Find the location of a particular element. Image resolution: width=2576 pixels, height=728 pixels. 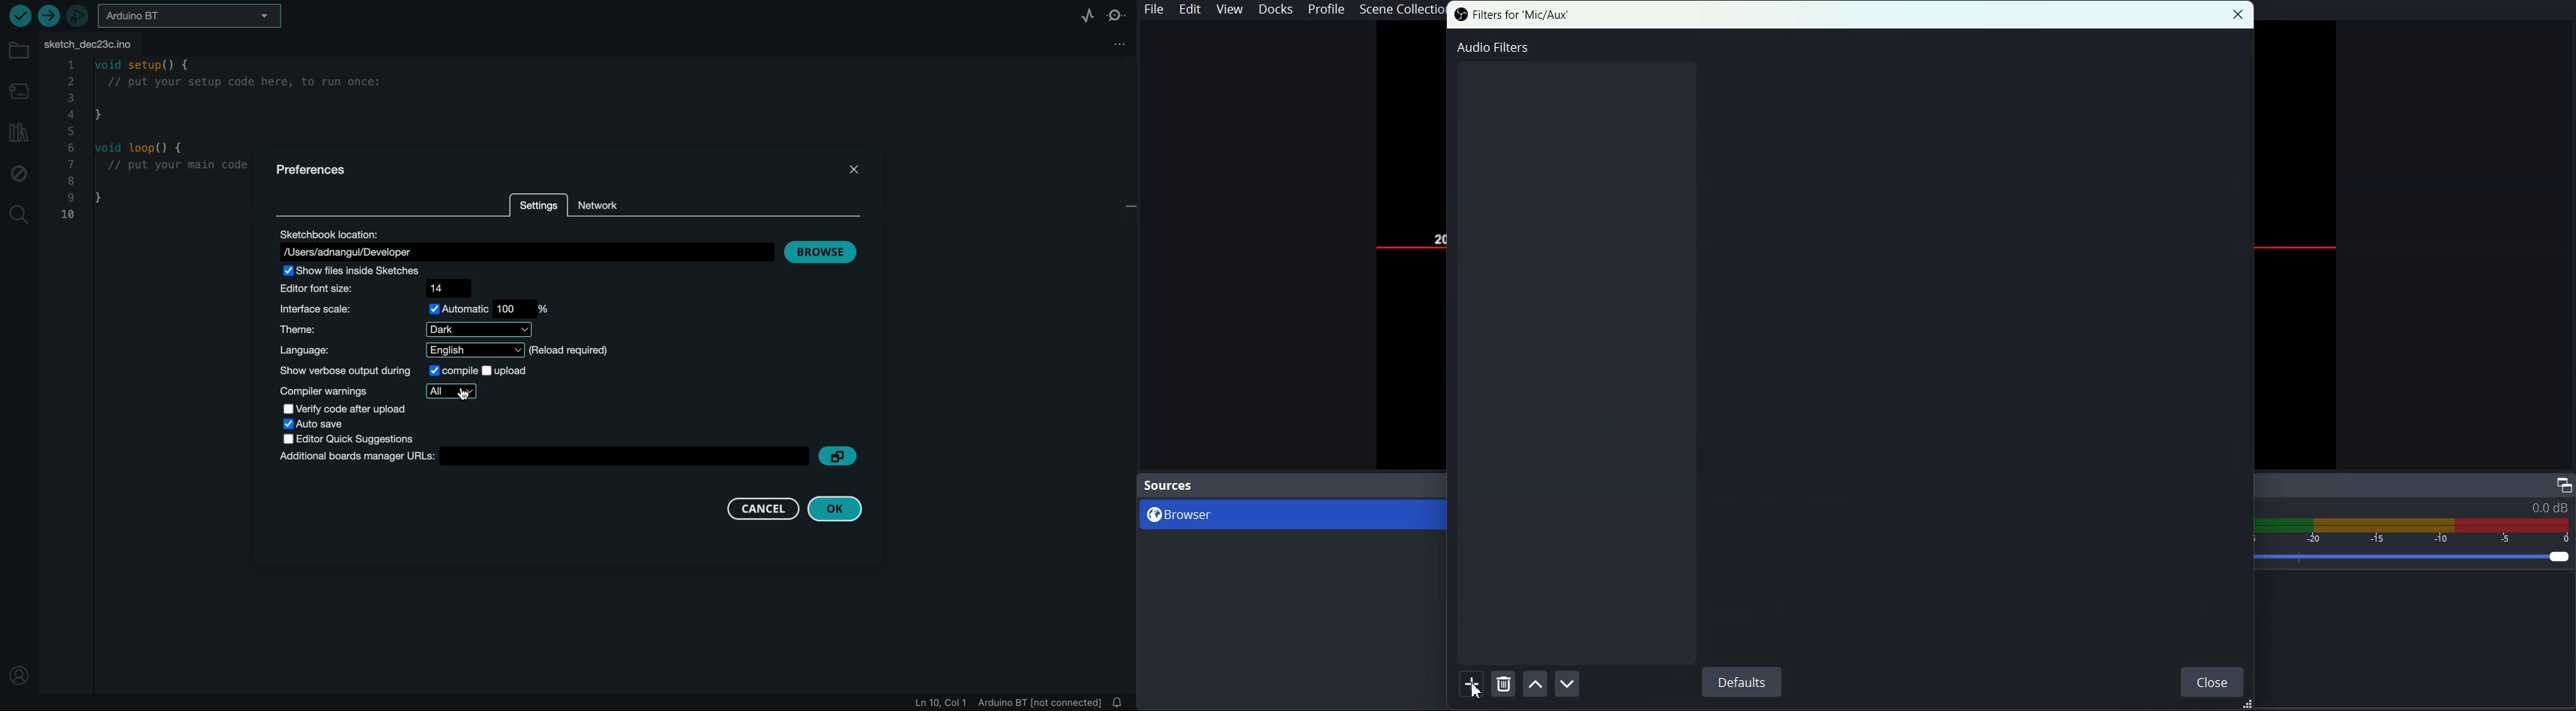

Add Filter is located at coordinates (1472, 684).